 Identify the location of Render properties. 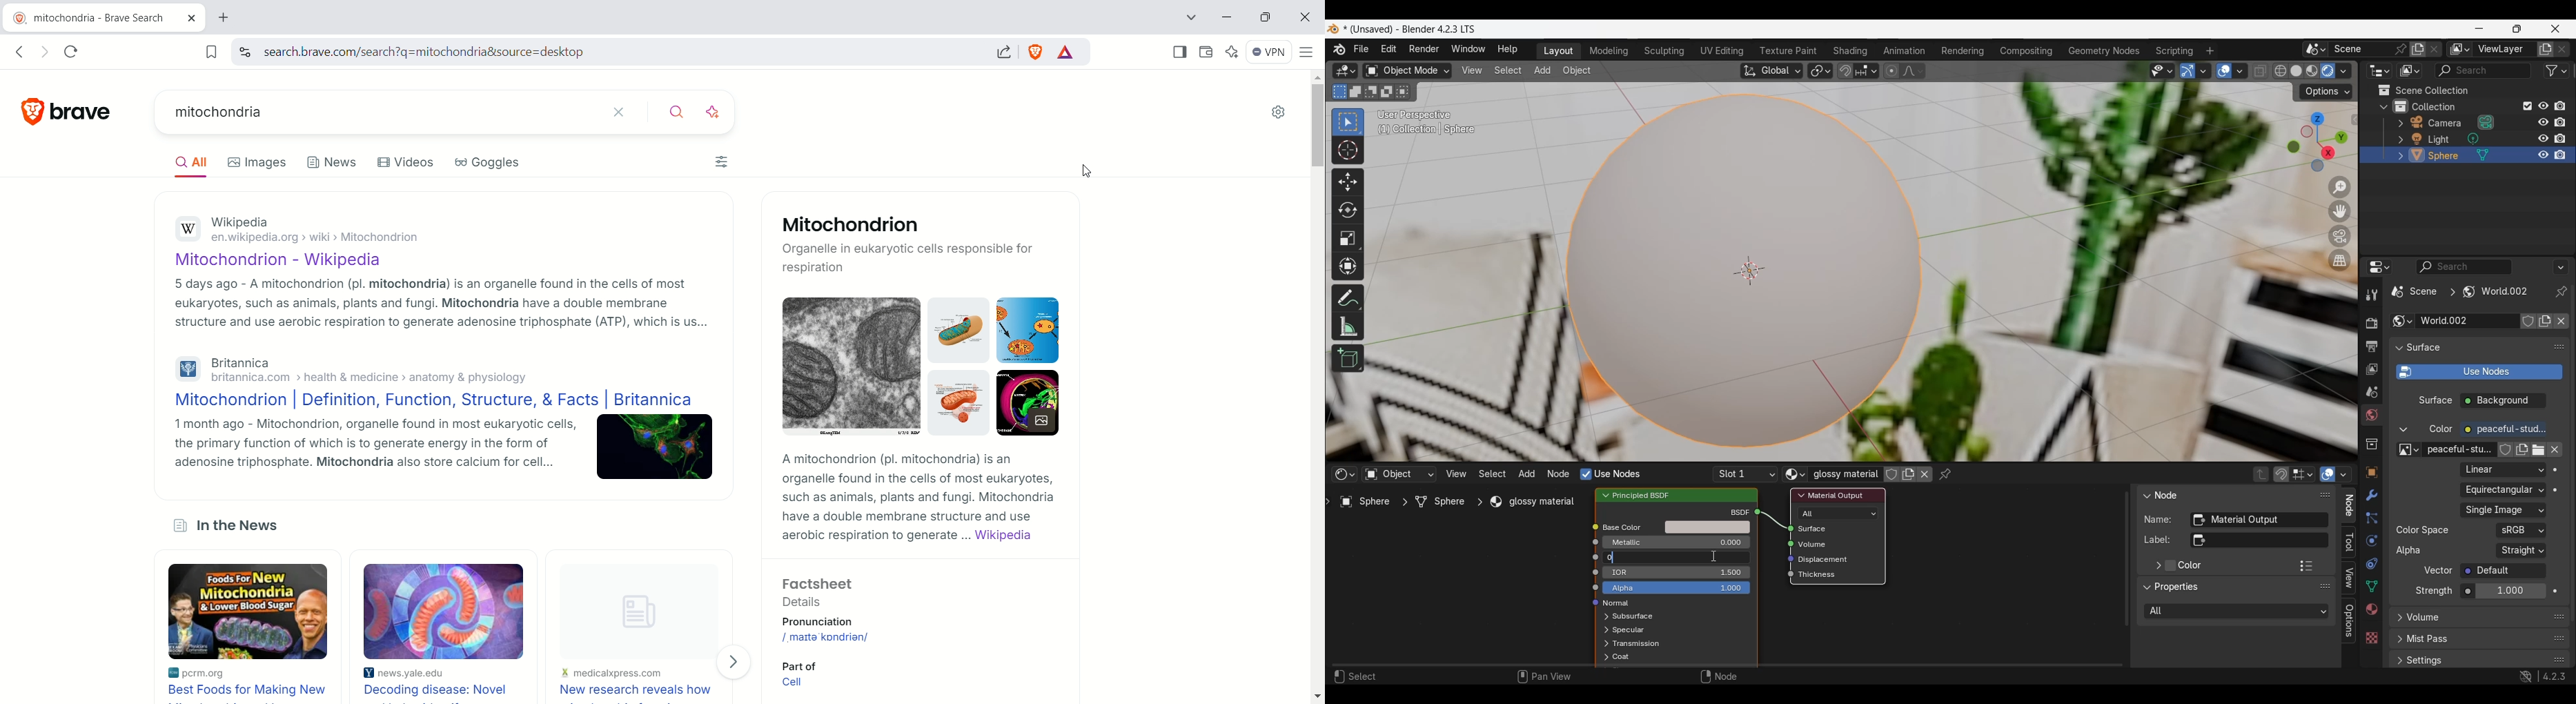
(2371, 323).